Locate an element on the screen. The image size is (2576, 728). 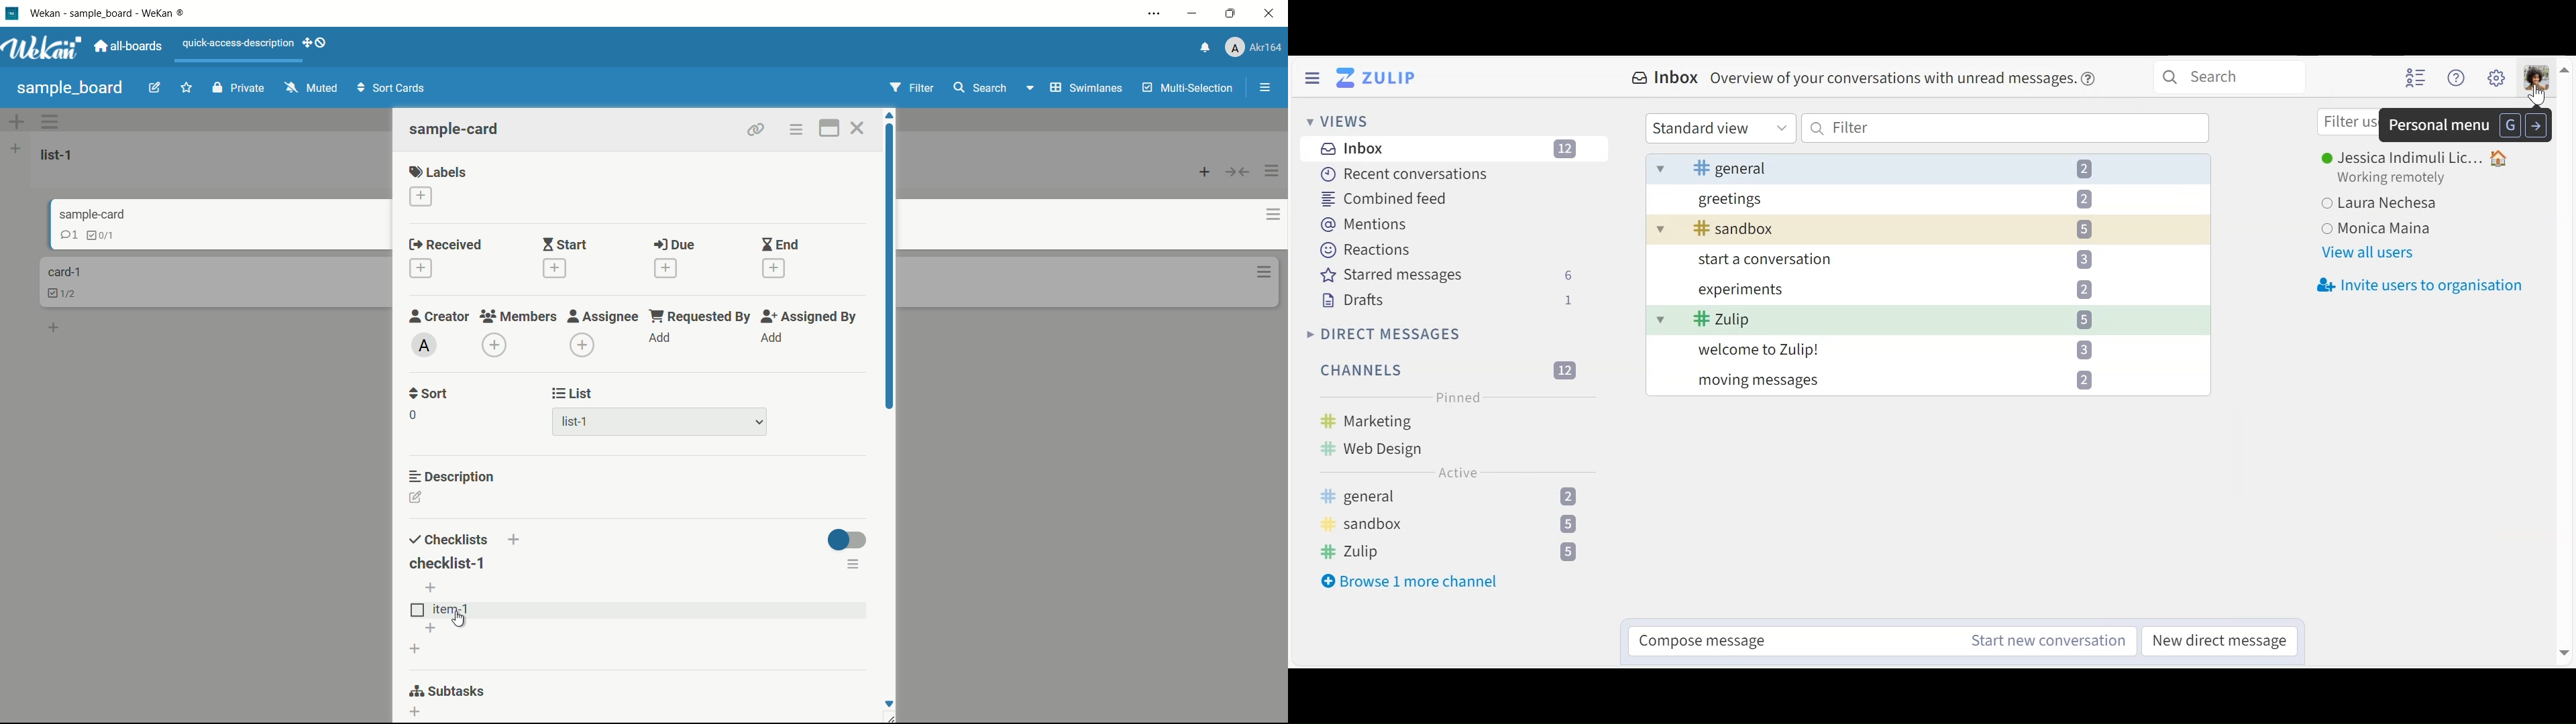
add label is located at coordinates (421, 196).